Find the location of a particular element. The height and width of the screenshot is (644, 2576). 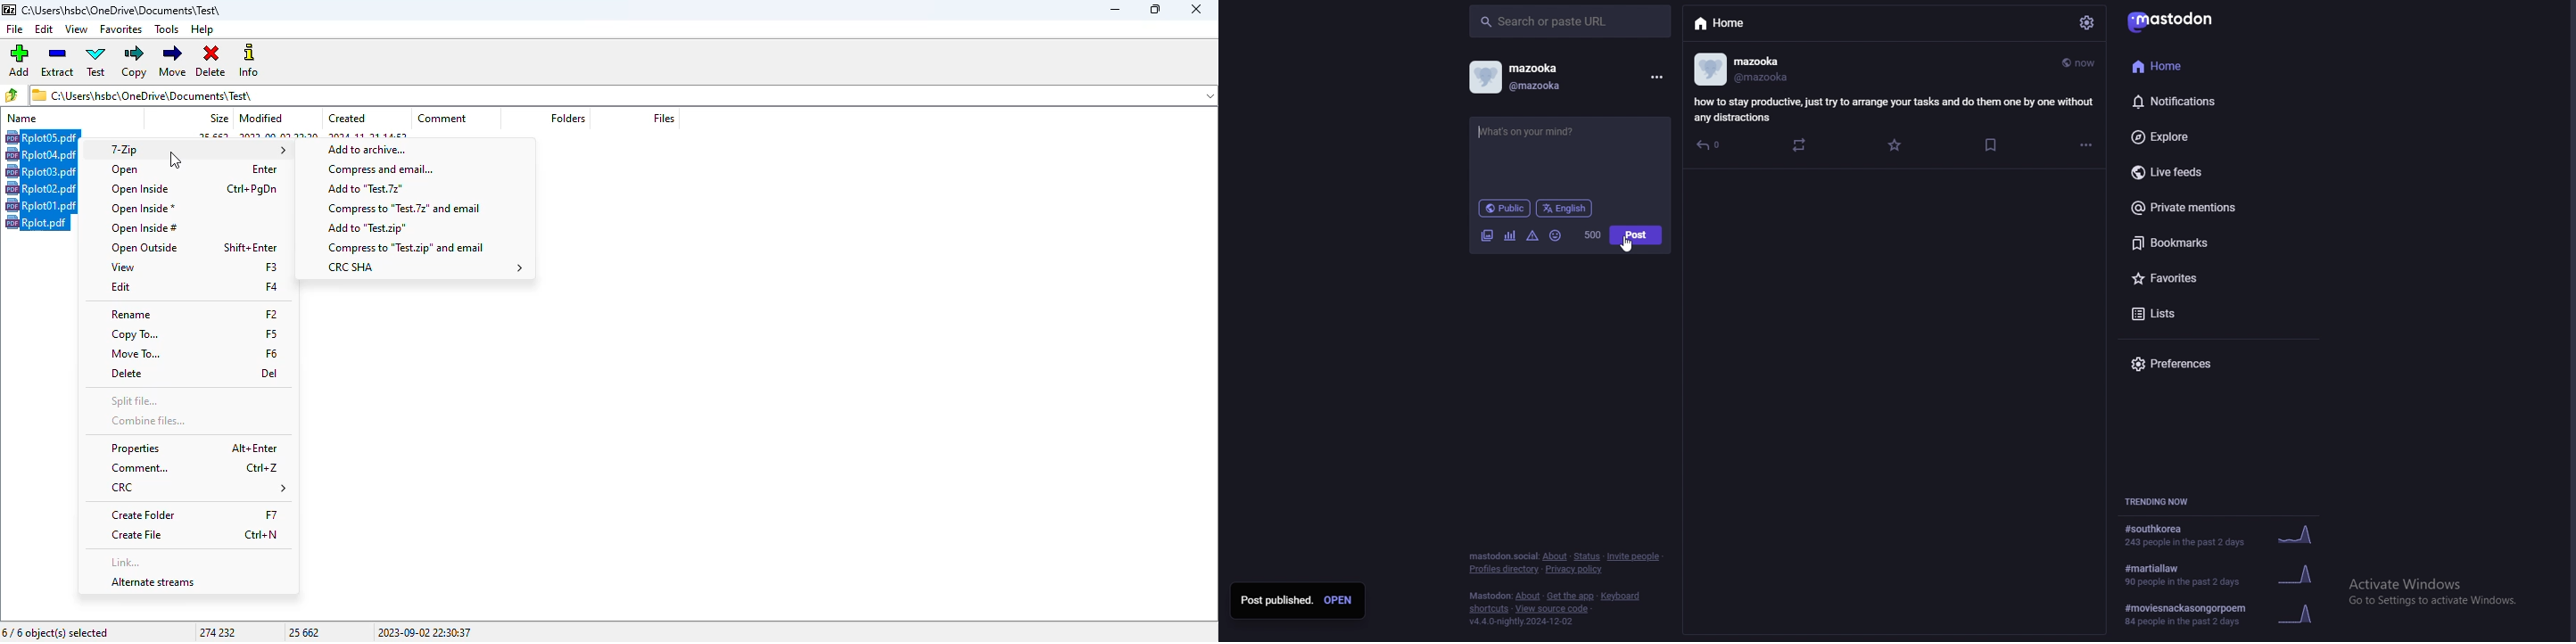

7-Zip  is located at coordinates (196, 150).